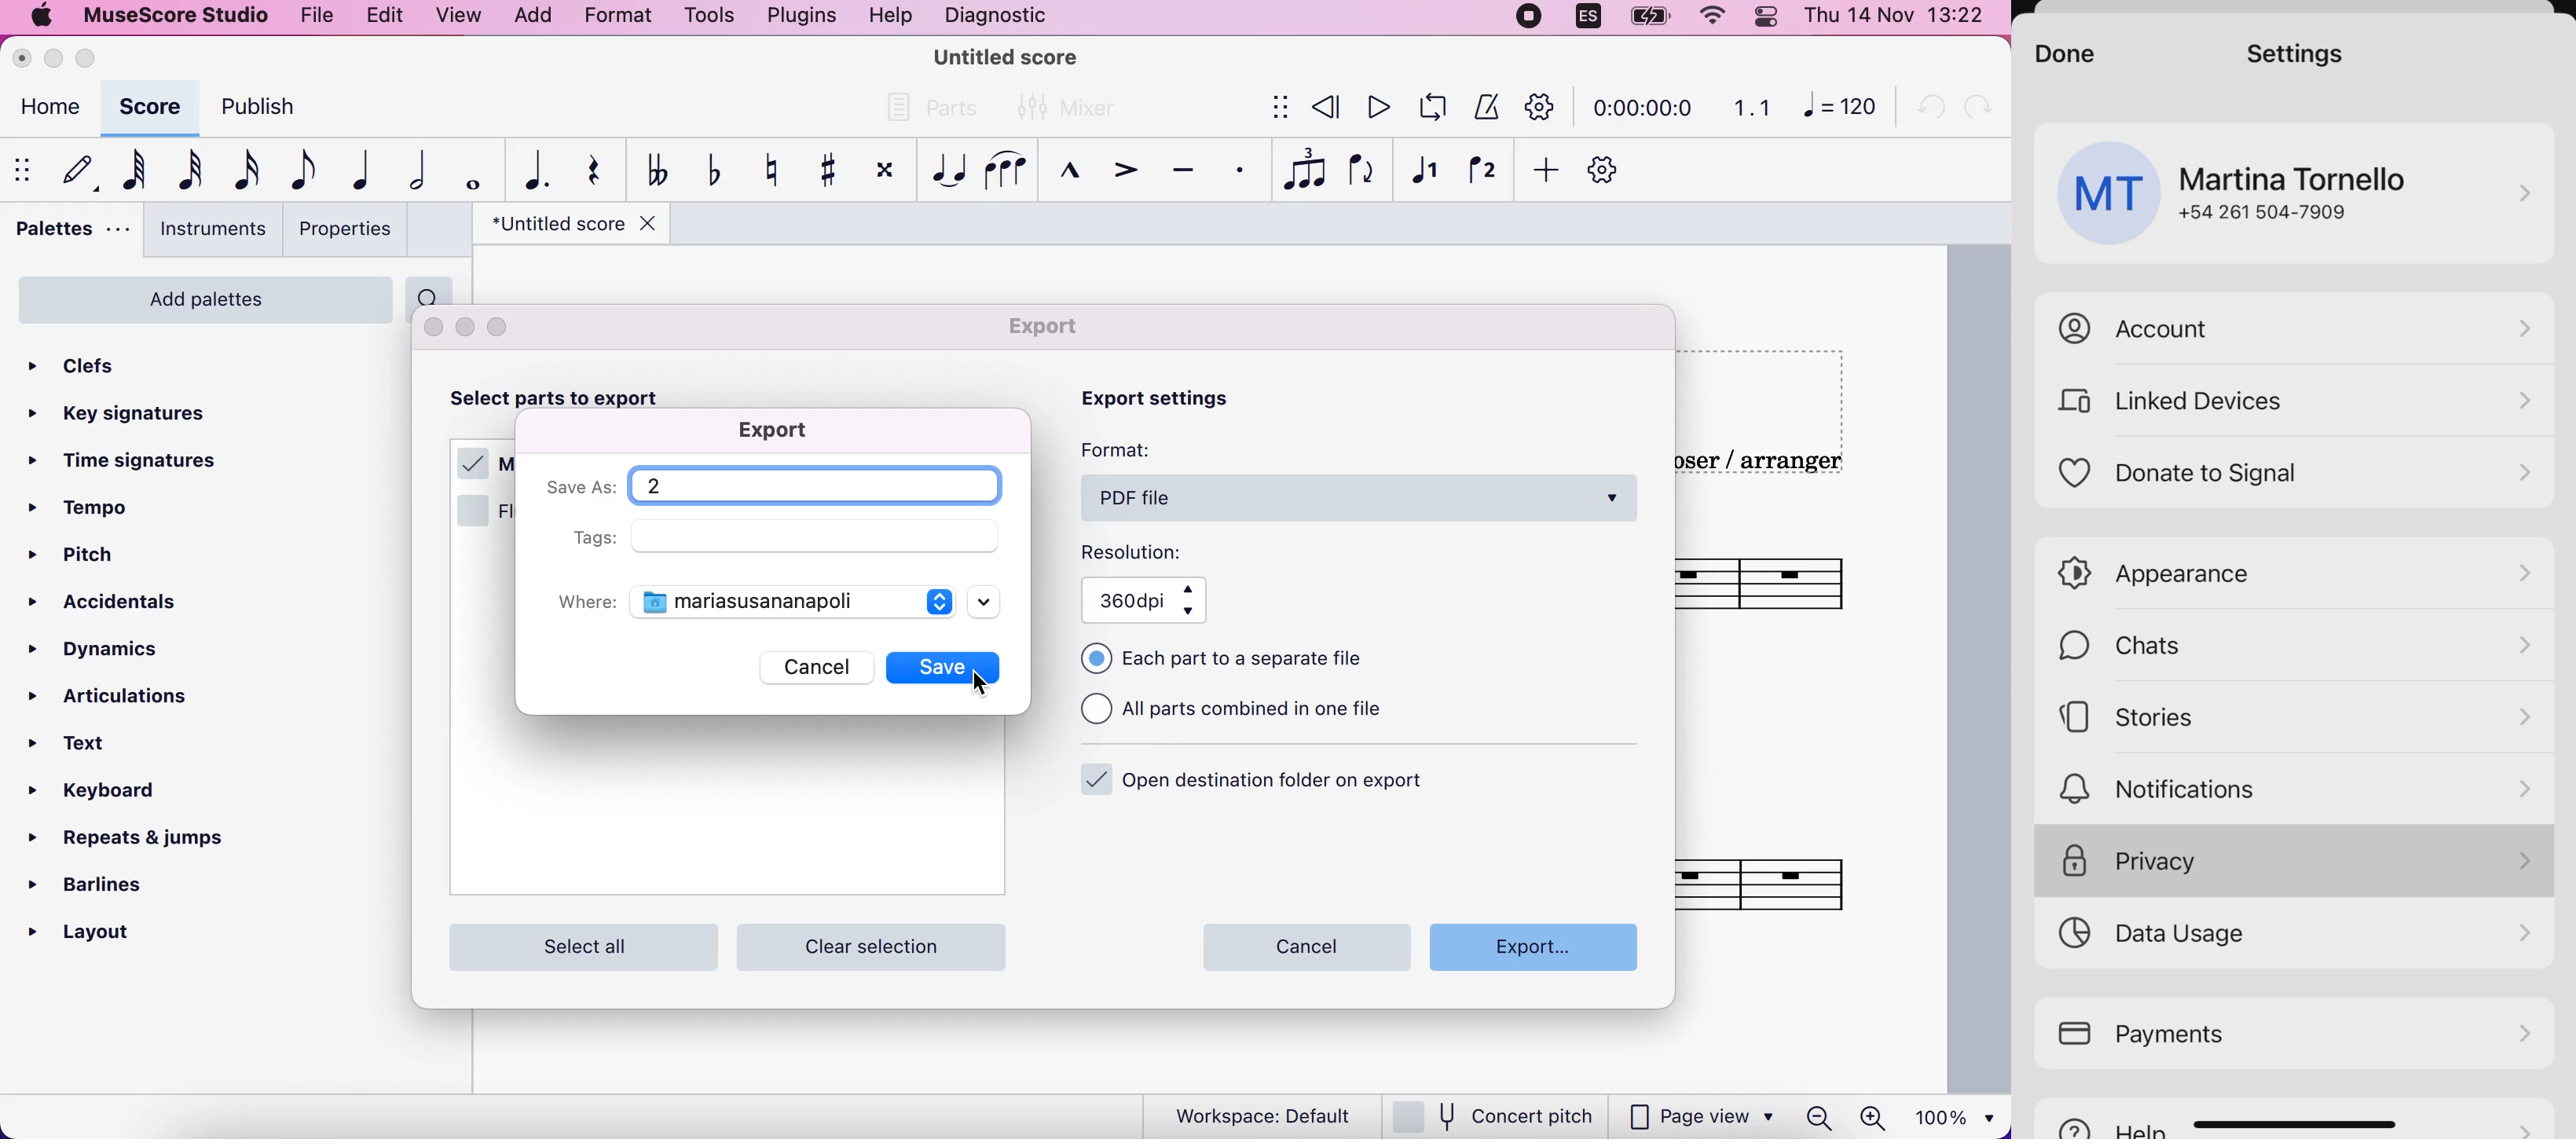  What do you see at coordinates (2296, 1121) in the screenshot?
I see `help` at bounding box center [2296, 1121].